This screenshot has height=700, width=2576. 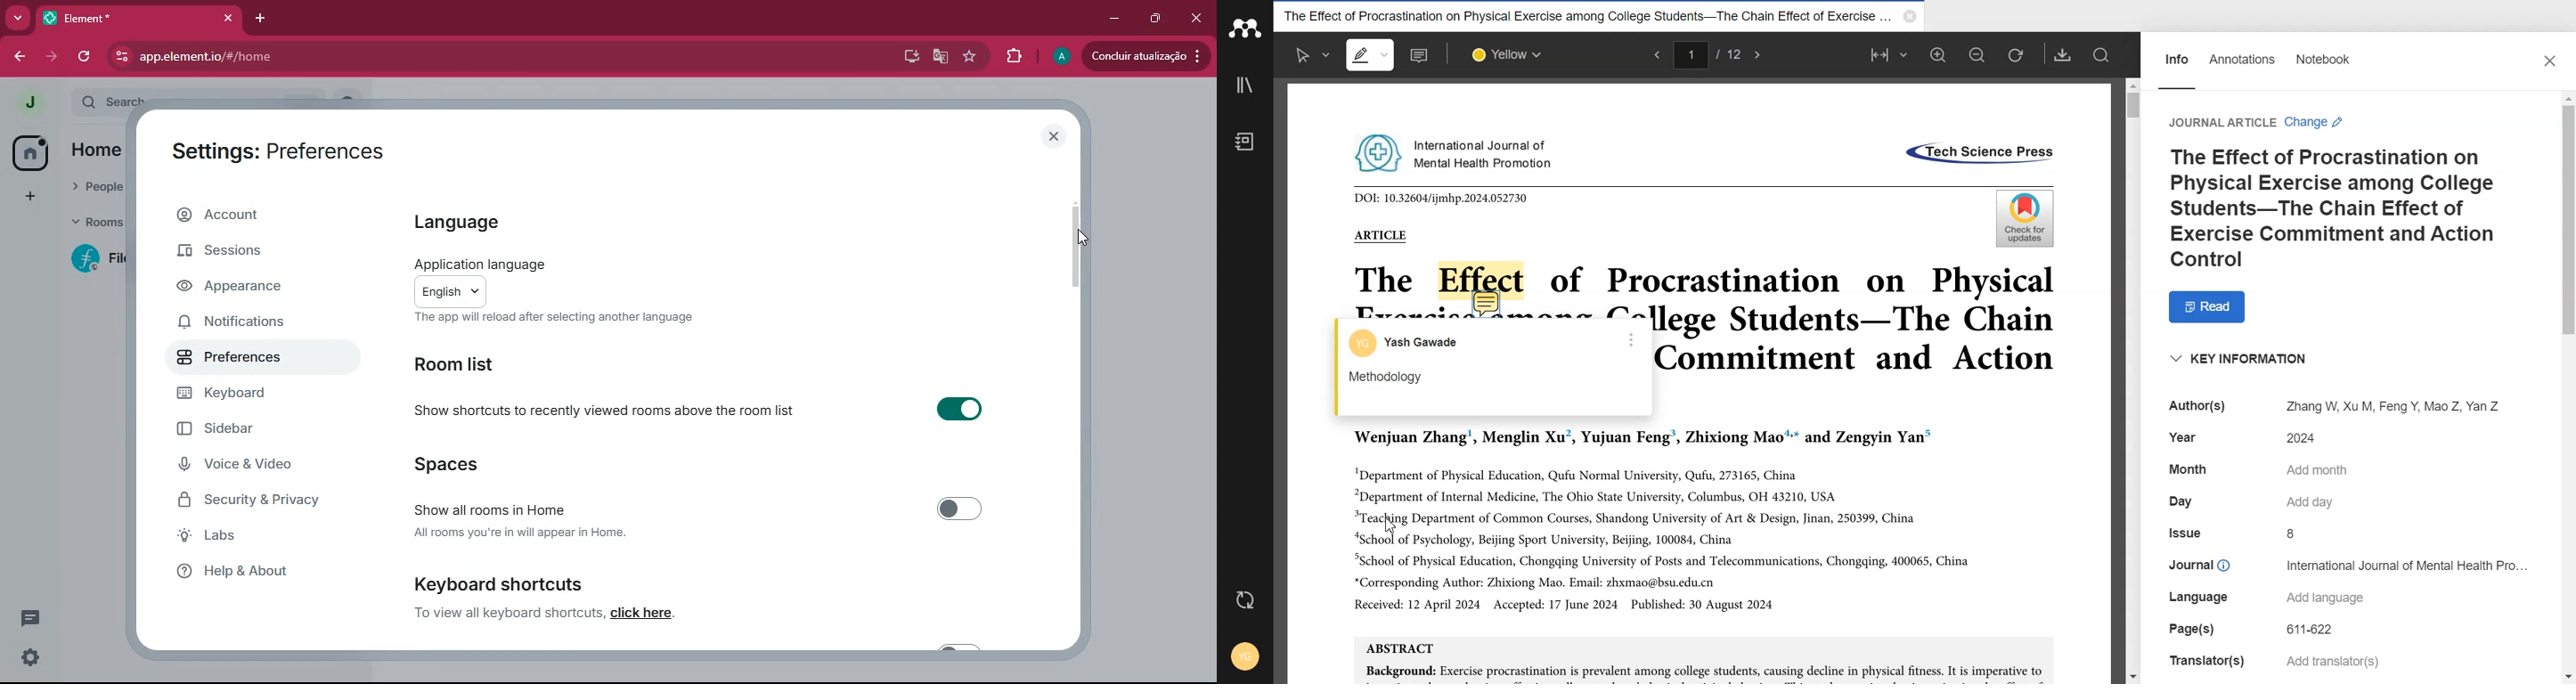 What do you see at coordinates (960, 509) in the screenshot?
I see `toggle on/off` at bounding box center [960, 509].